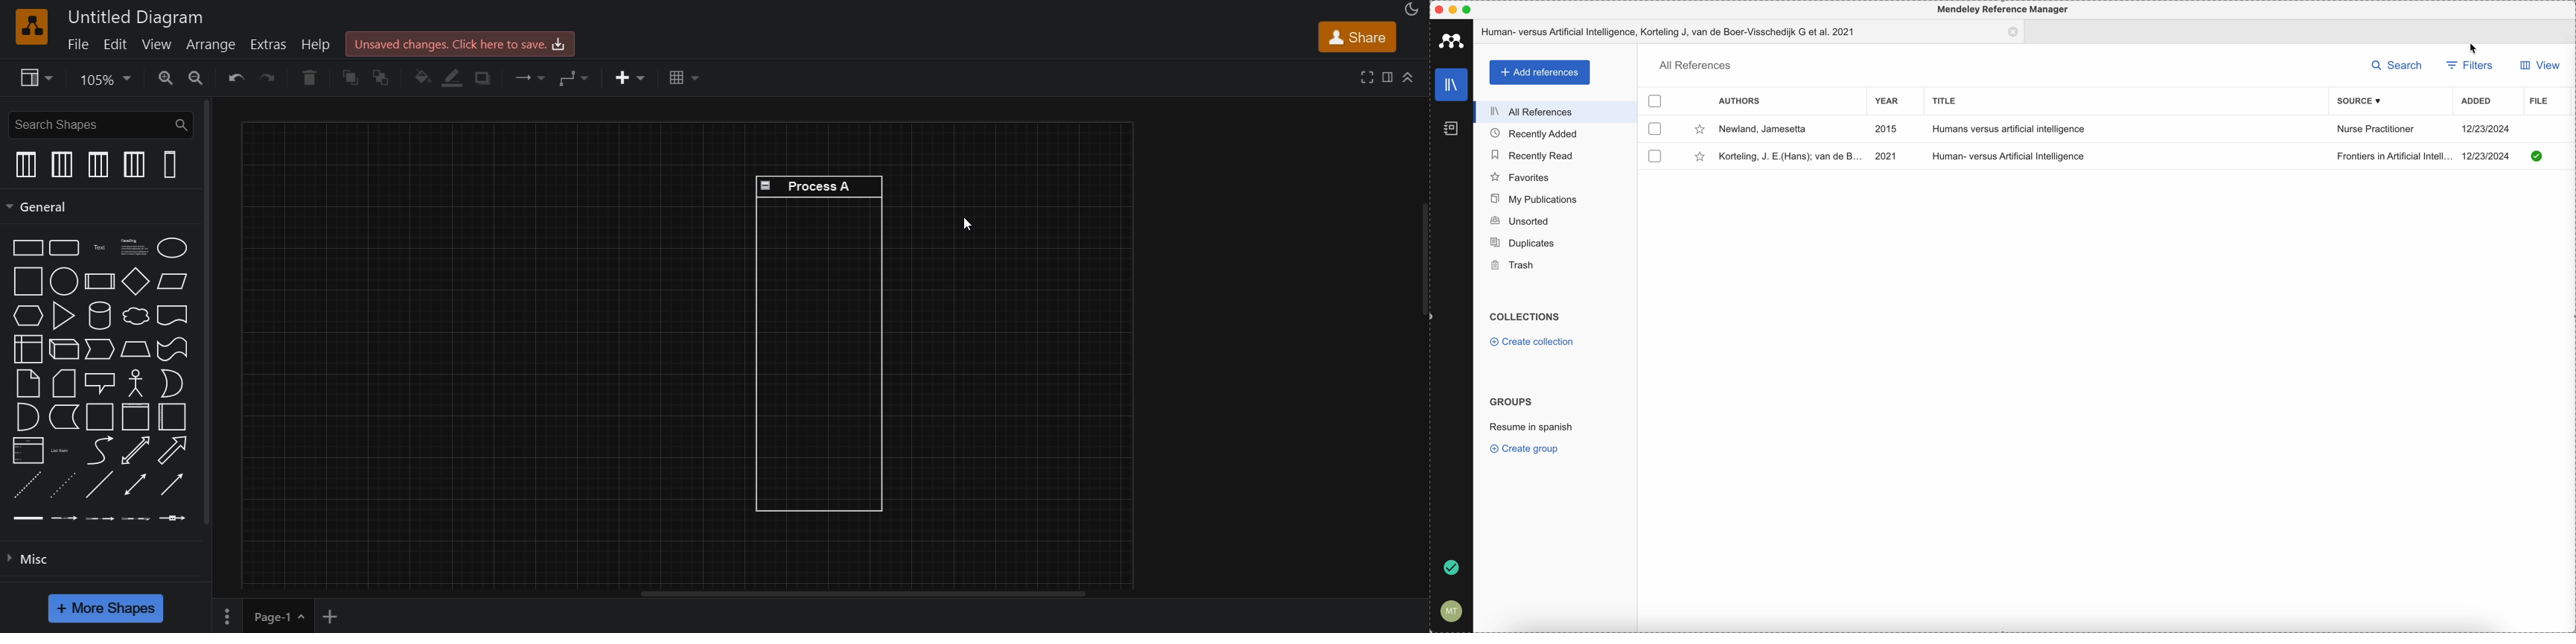 The height and width of the screenshot is (644, 2576). What do you see at coordinates (1741, 100) in the screenshot?
I see `authors` at bounding box center [1741, 100].